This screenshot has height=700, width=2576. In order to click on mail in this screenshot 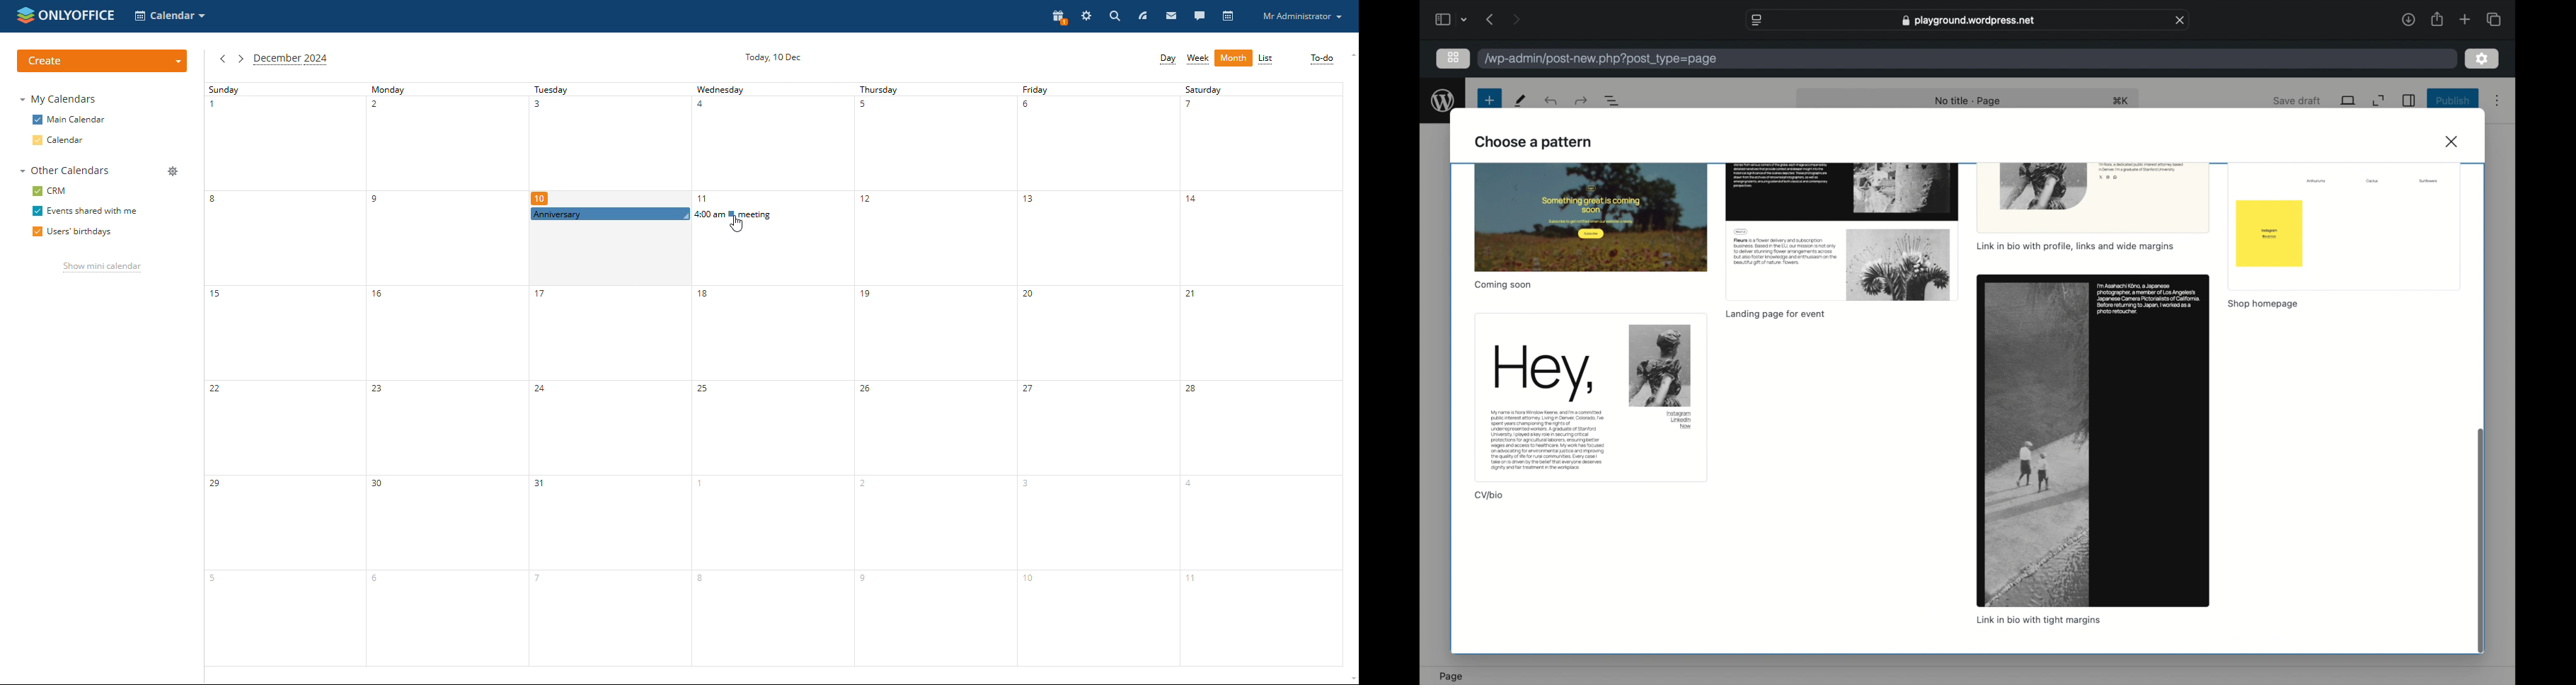, I will do `click(1175, 17)`.